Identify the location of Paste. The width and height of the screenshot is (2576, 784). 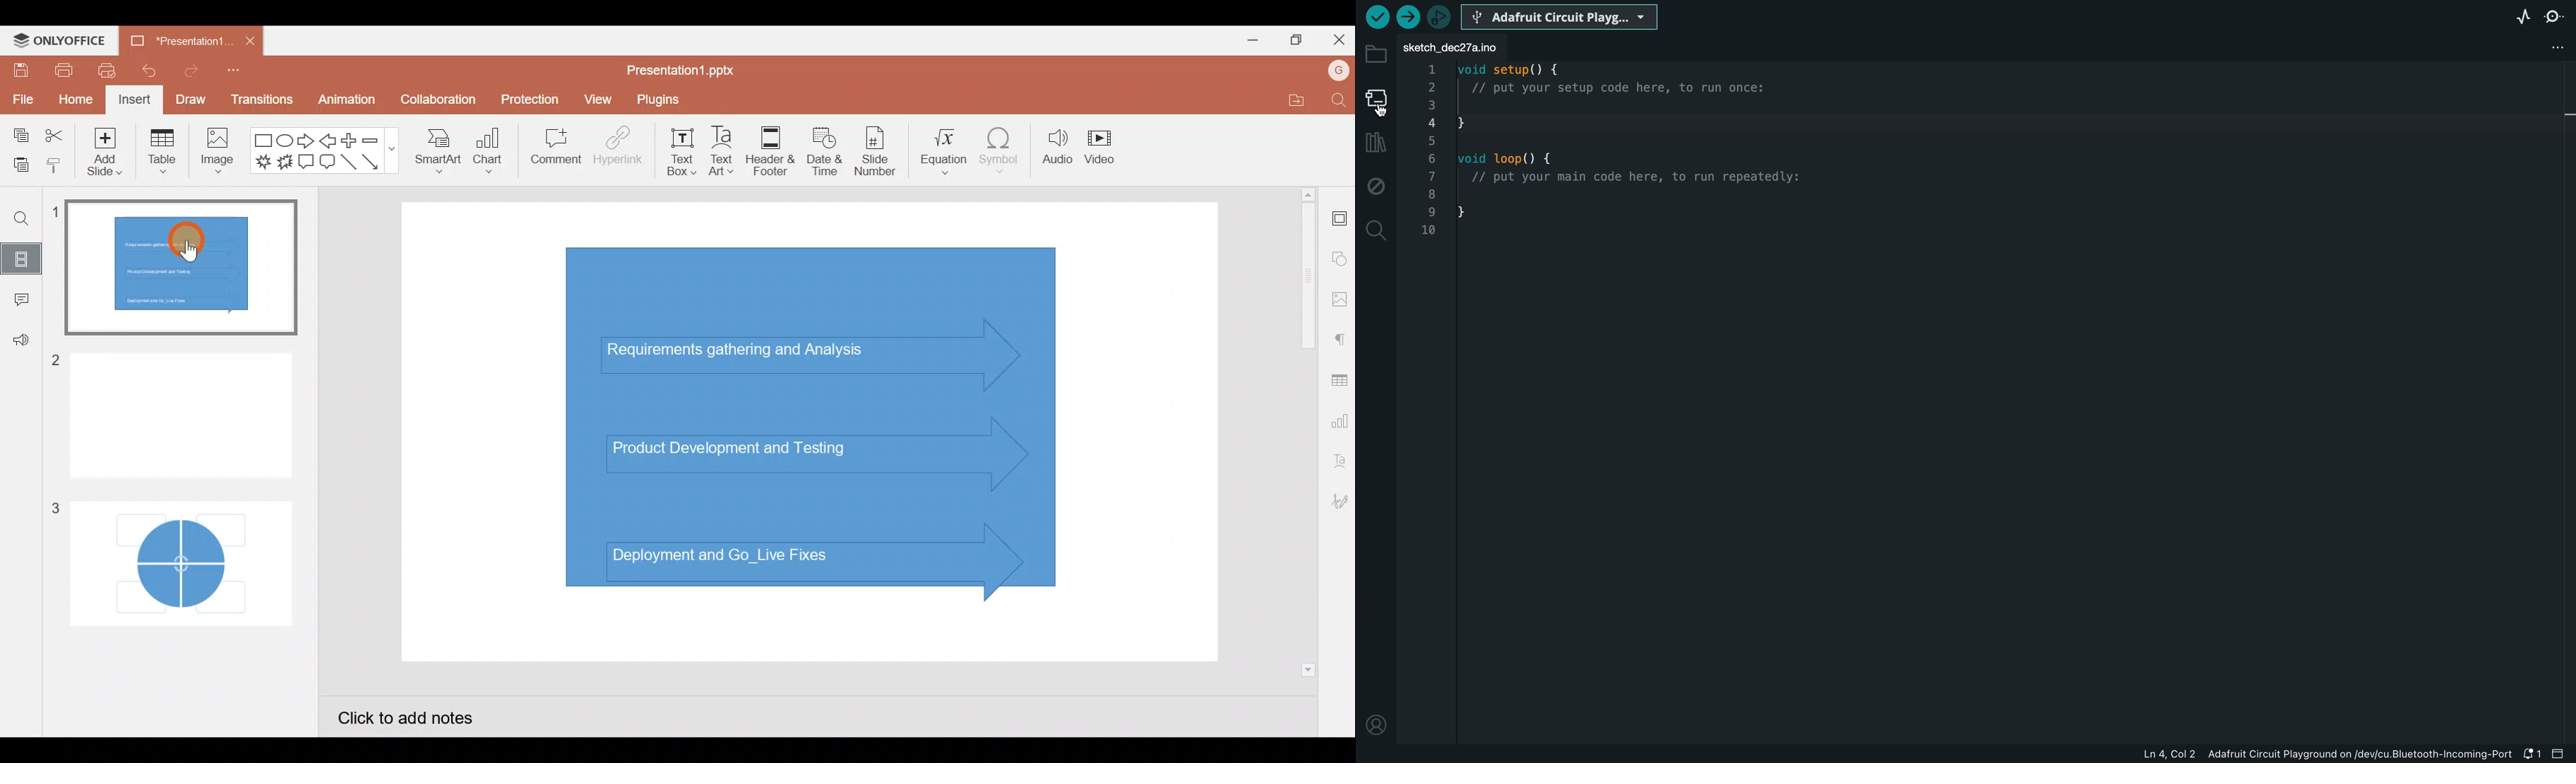
(18, 162).